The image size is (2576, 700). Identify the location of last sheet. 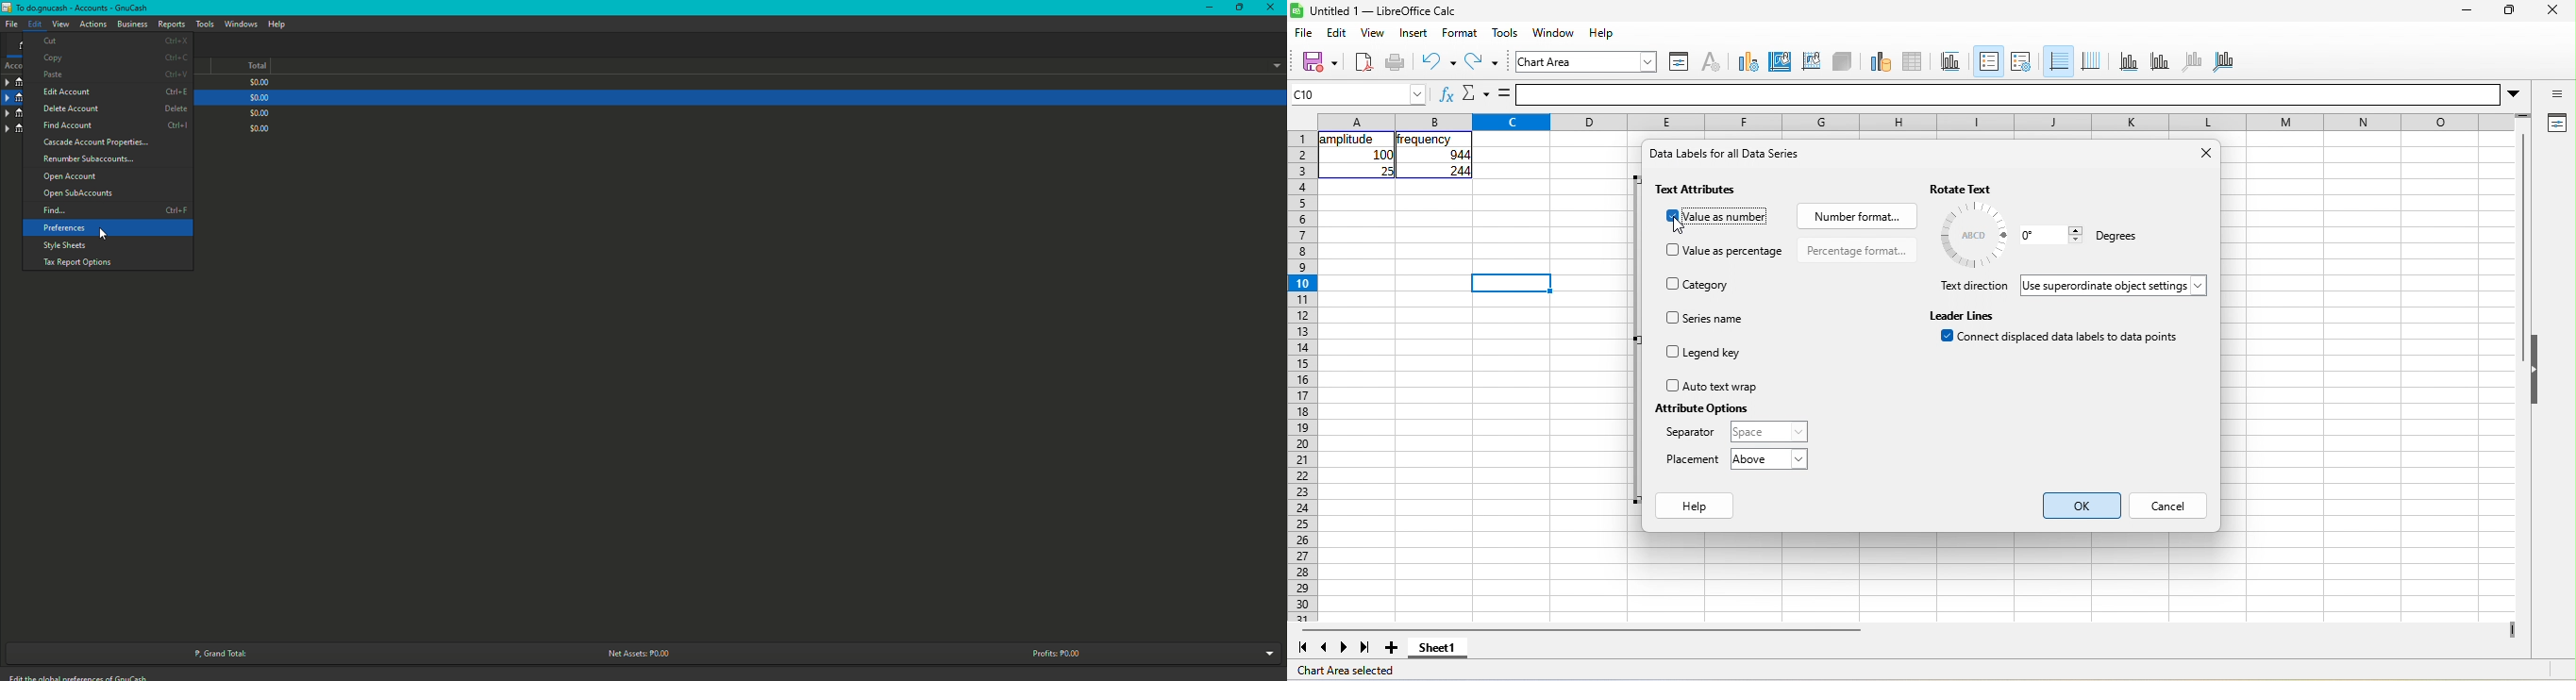
(1365, 648).